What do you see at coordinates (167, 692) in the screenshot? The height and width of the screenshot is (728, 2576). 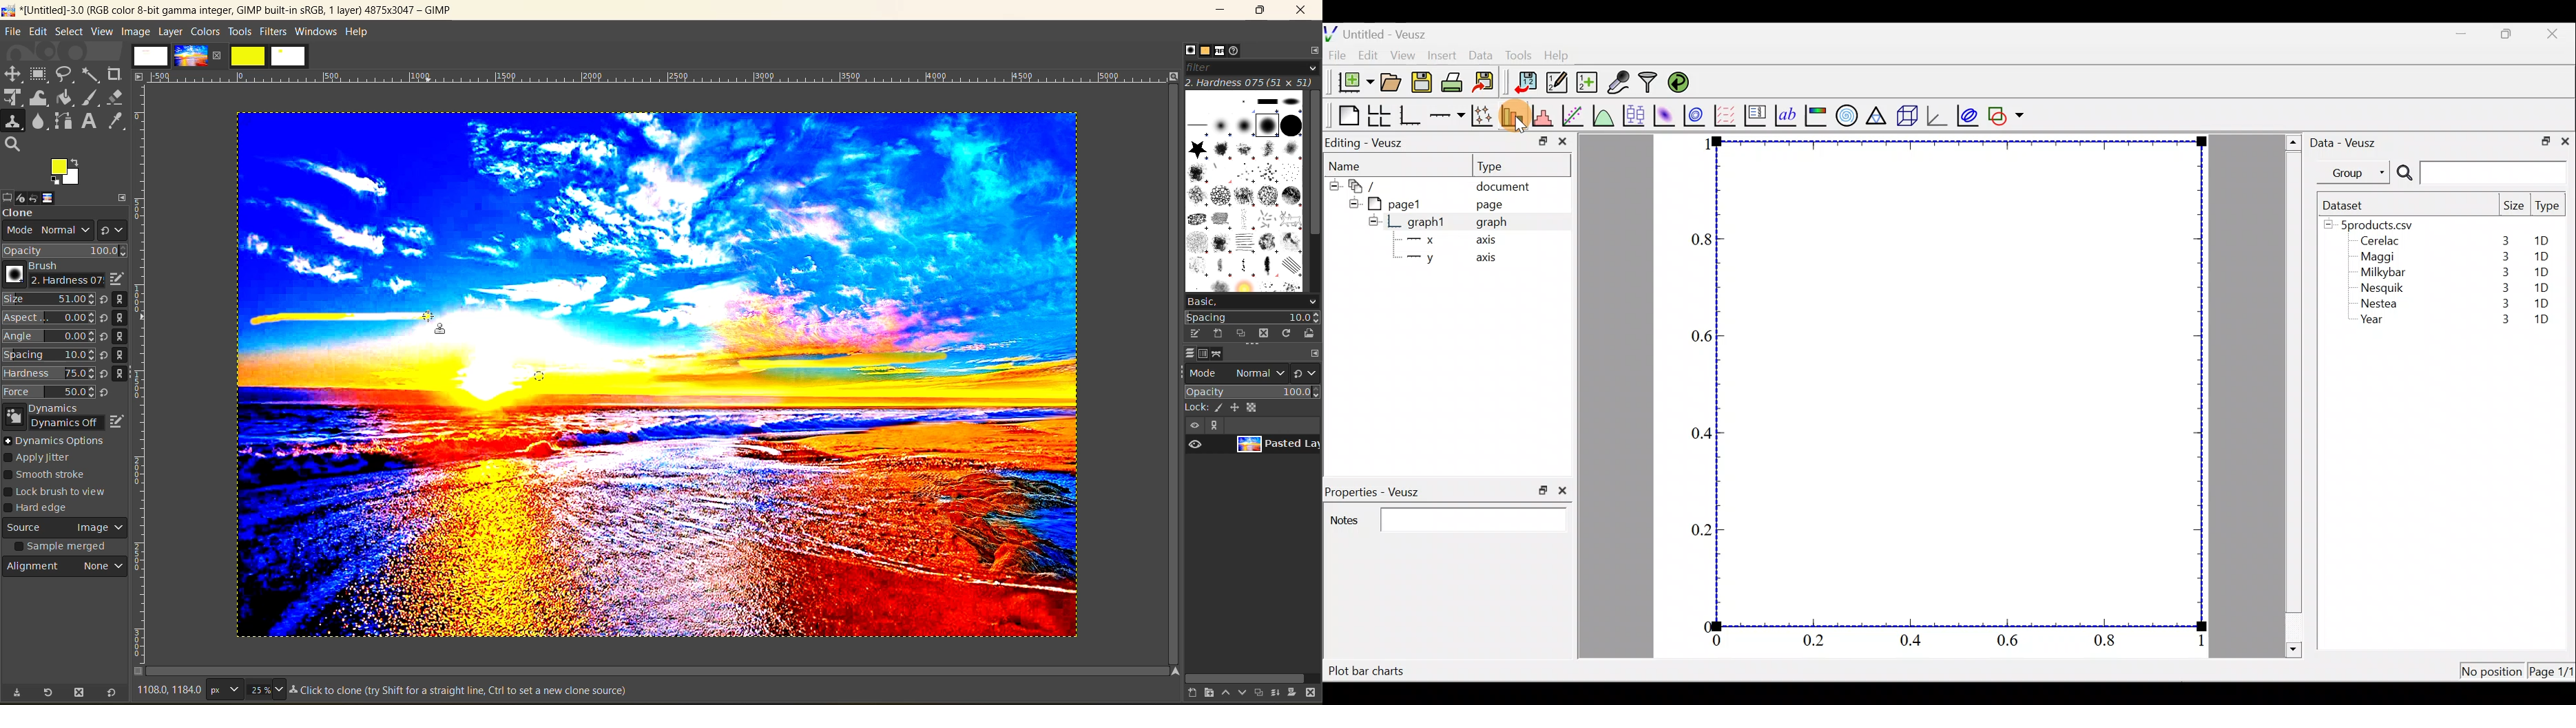 I see `740.0, 1580.0` at bounding box center [167, 692].